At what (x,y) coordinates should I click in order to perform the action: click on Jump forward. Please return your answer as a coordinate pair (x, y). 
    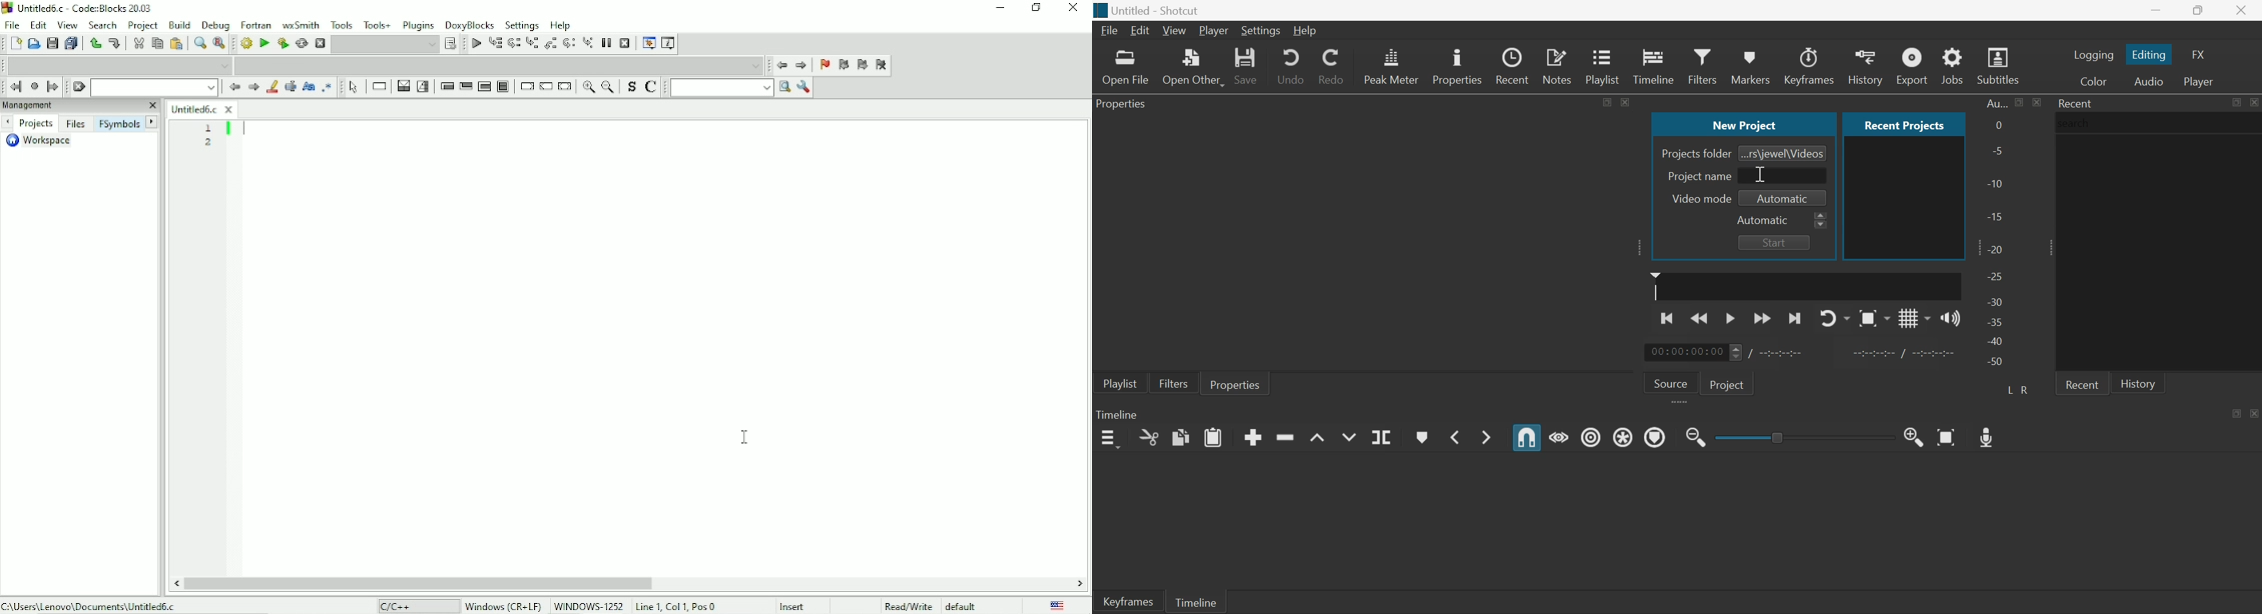
    Looking at the image, I should click on (802, 66).